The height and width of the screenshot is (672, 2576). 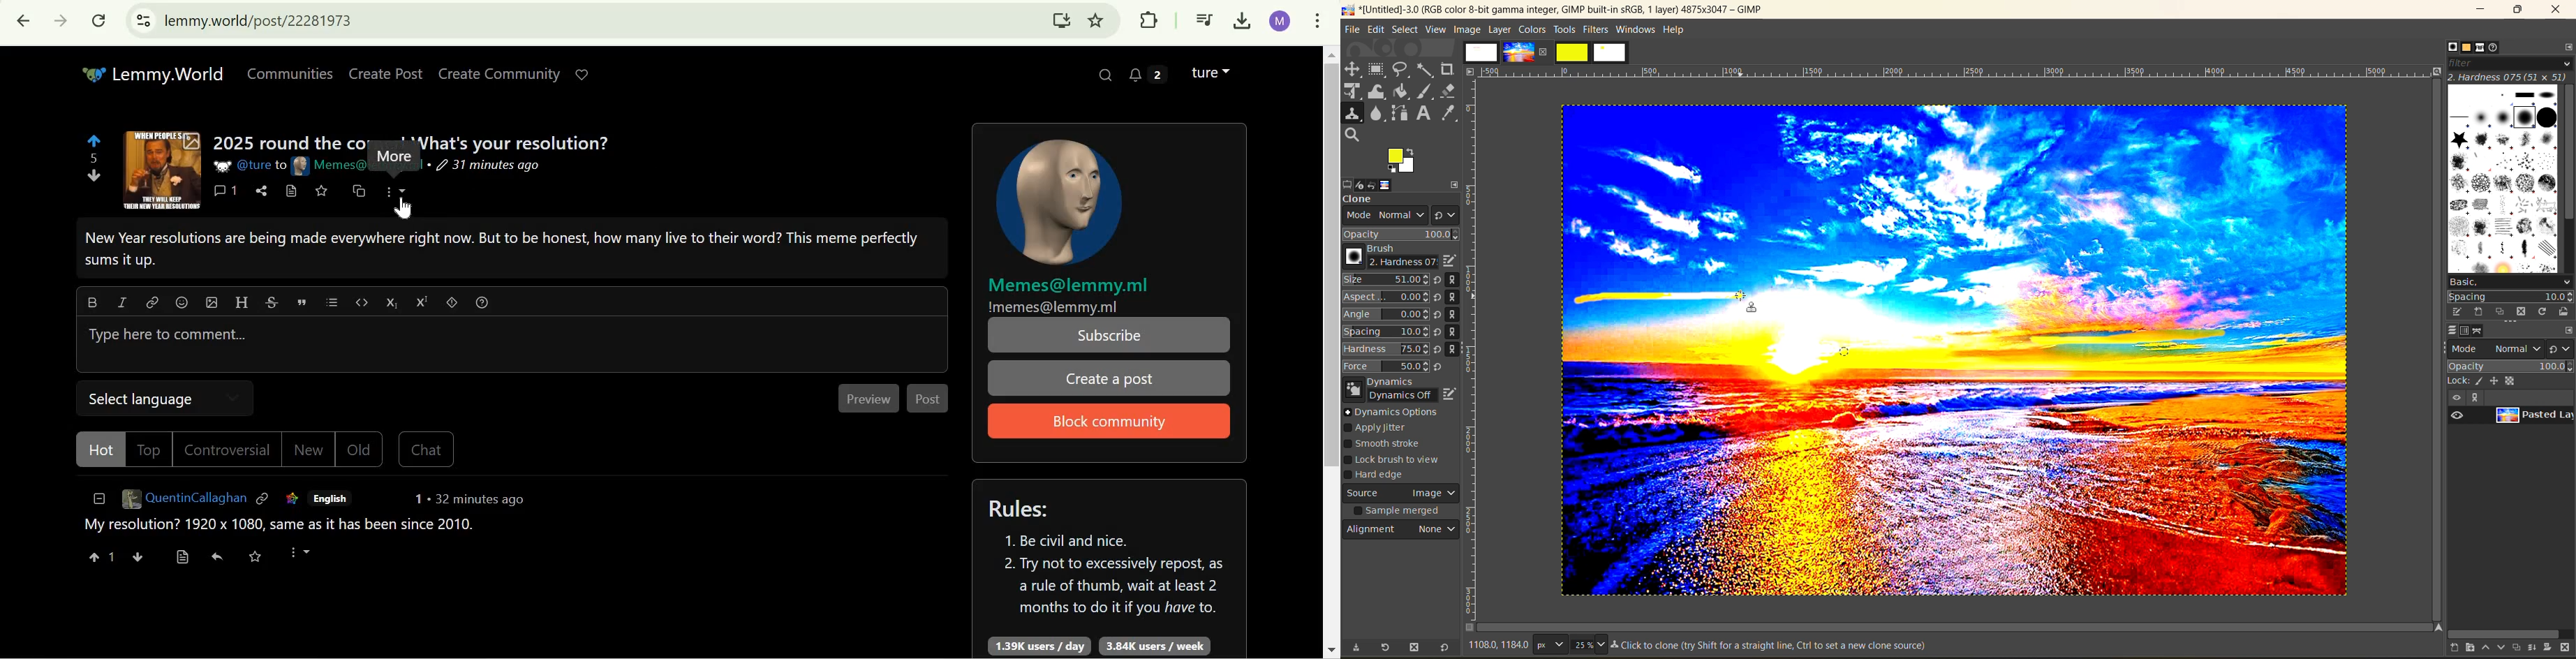 What do you see at coordinates (498, 74) in the screenshot?
I see `Create Community` at bounding box center [498, 74].